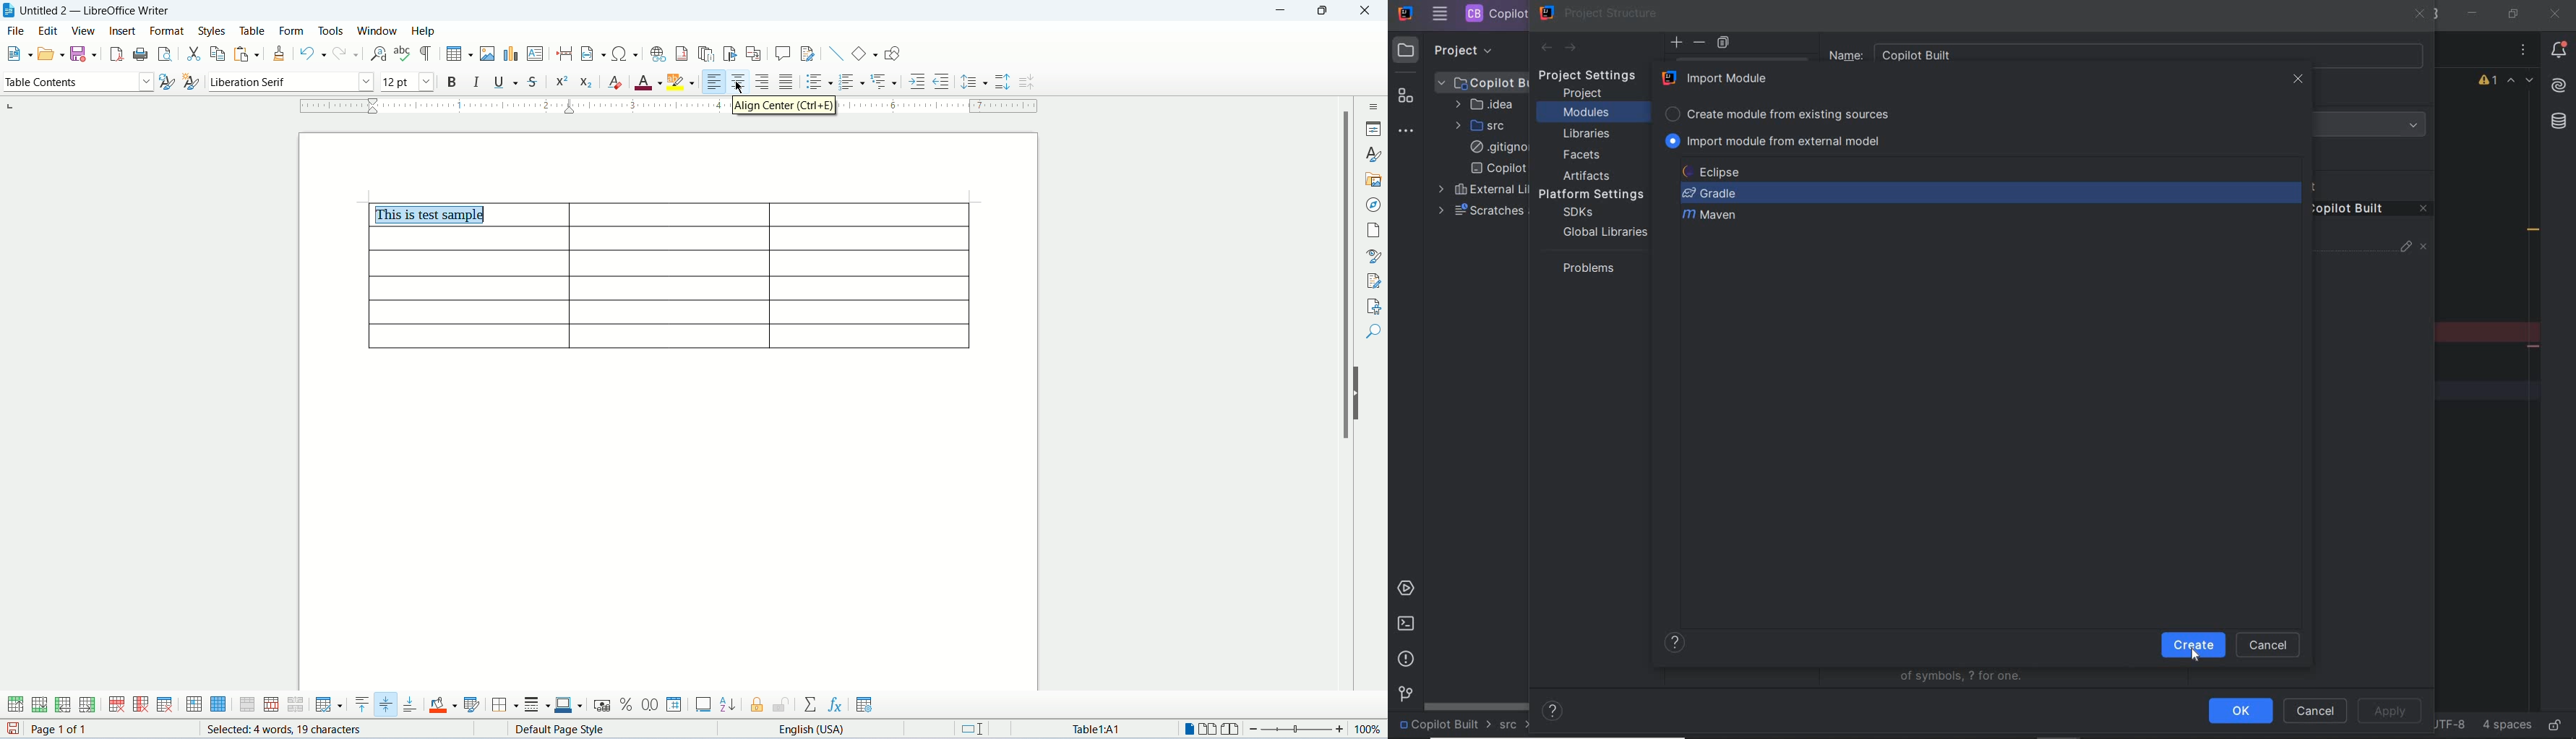  I want to click on standard selection, so click(976, 730).